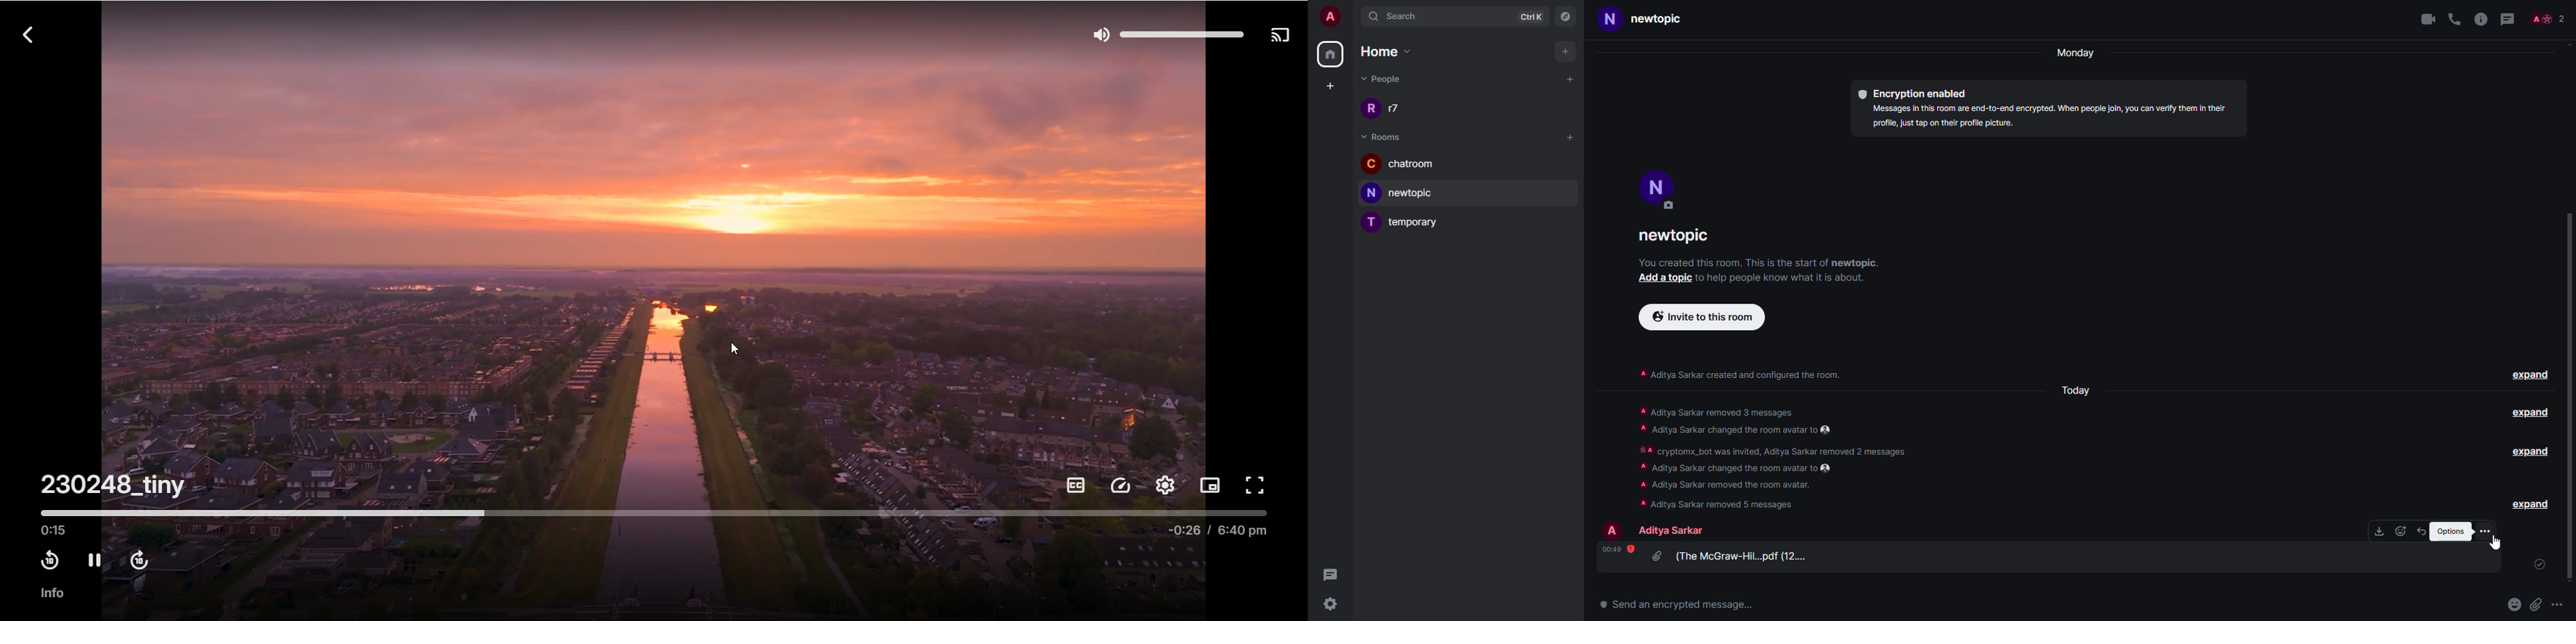 The width and height of the screenshot is (2576, 644). I want to click on play on another device, so click(1283, 36).